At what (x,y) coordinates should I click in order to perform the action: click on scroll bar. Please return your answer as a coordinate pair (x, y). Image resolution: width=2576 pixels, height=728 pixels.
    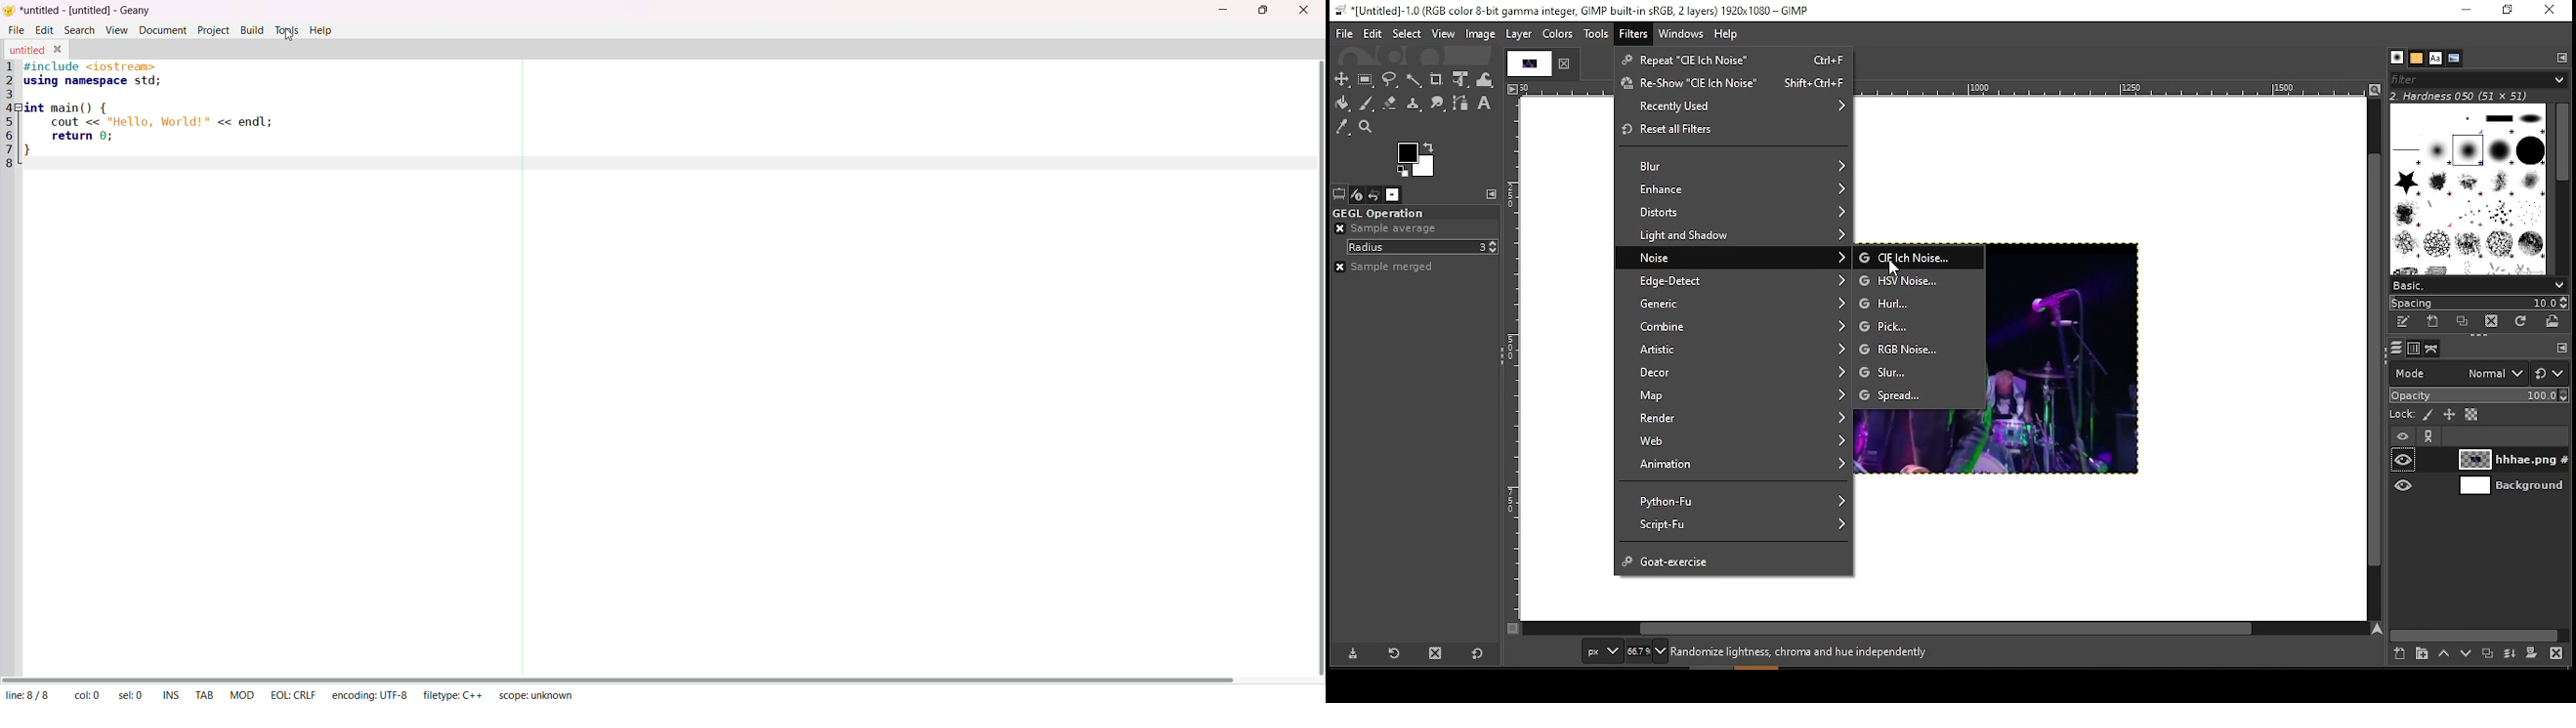
    Looking at the image, I should click on (2560, 188).